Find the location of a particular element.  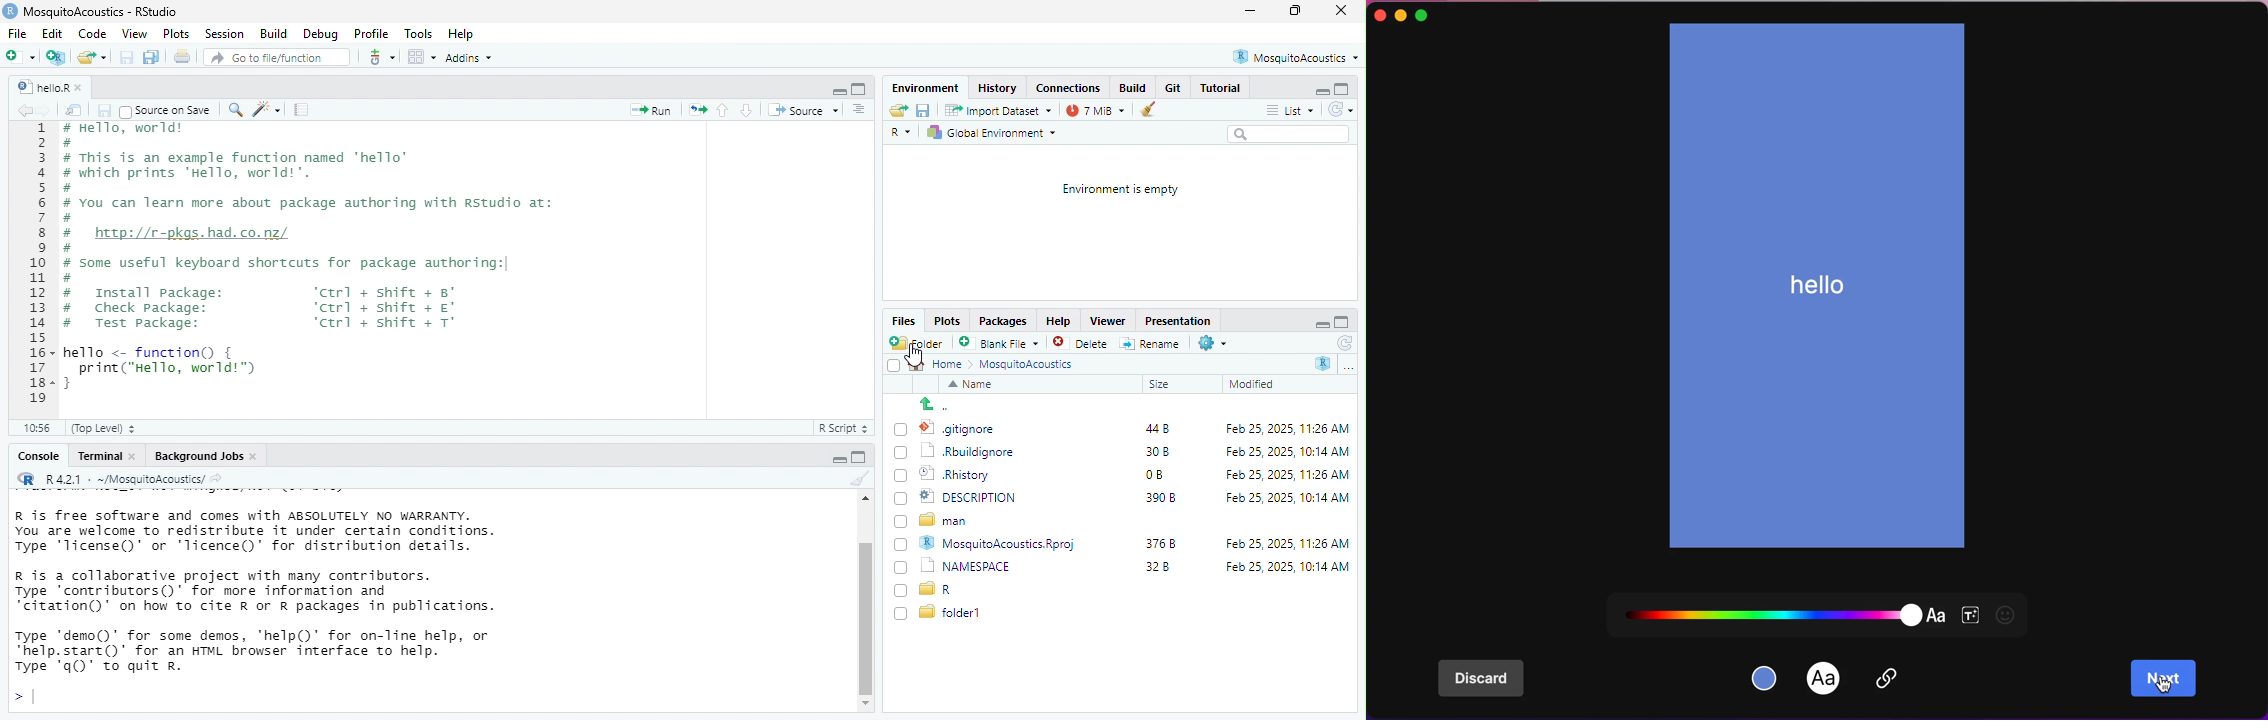

compile report is located at coordinates (303, 111).